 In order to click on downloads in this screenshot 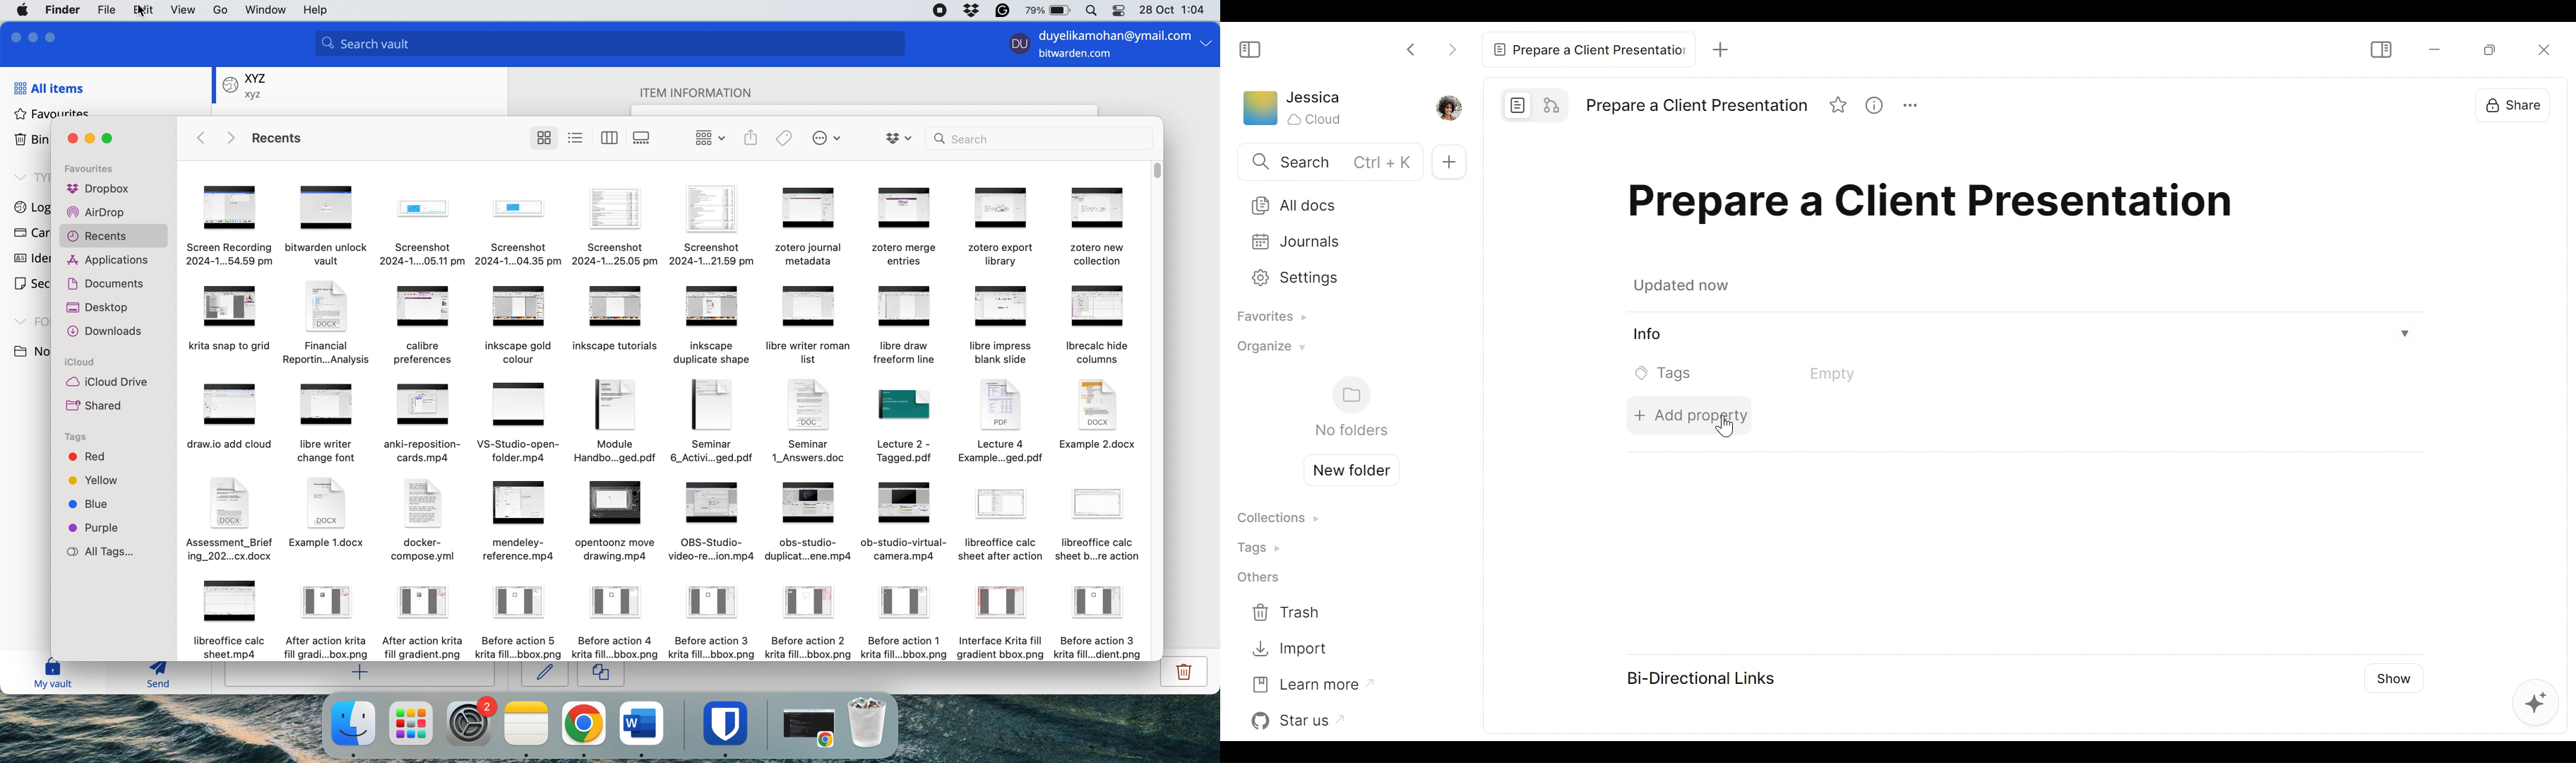, I will do `click(108, 332)`.